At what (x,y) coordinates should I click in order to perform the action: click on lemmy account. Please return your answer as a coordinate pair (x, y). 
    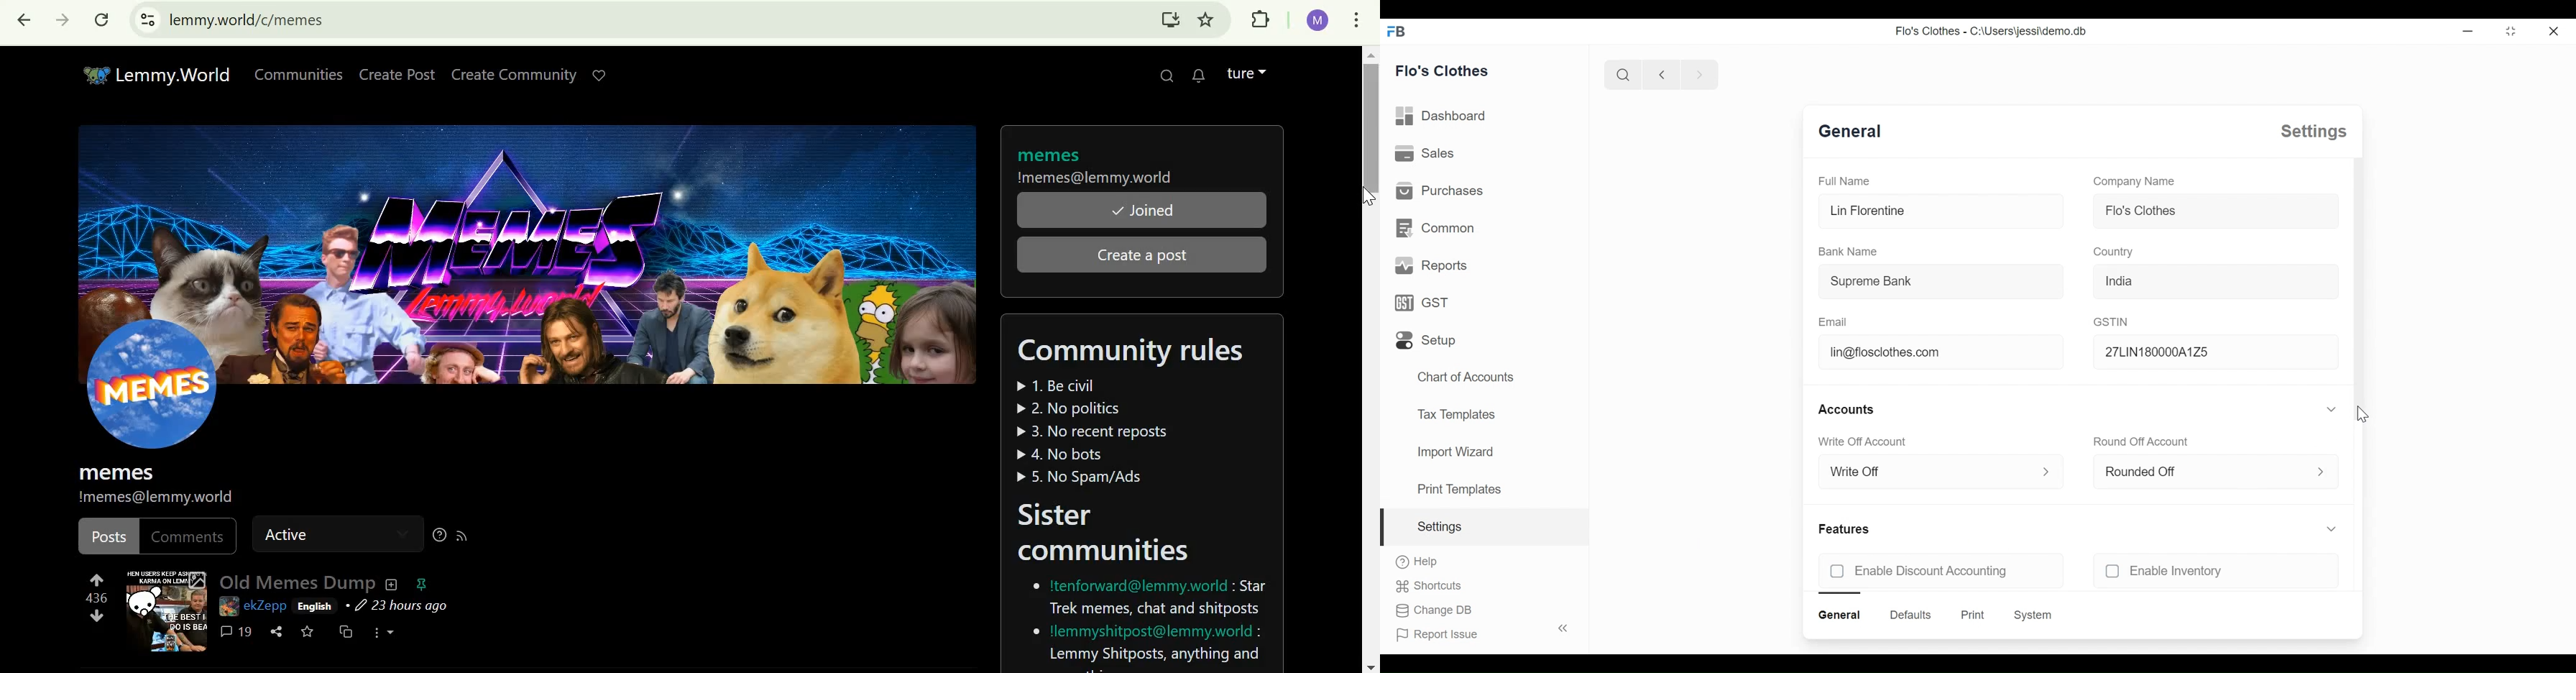
    Looking at the image, I should click on (1247, 72).